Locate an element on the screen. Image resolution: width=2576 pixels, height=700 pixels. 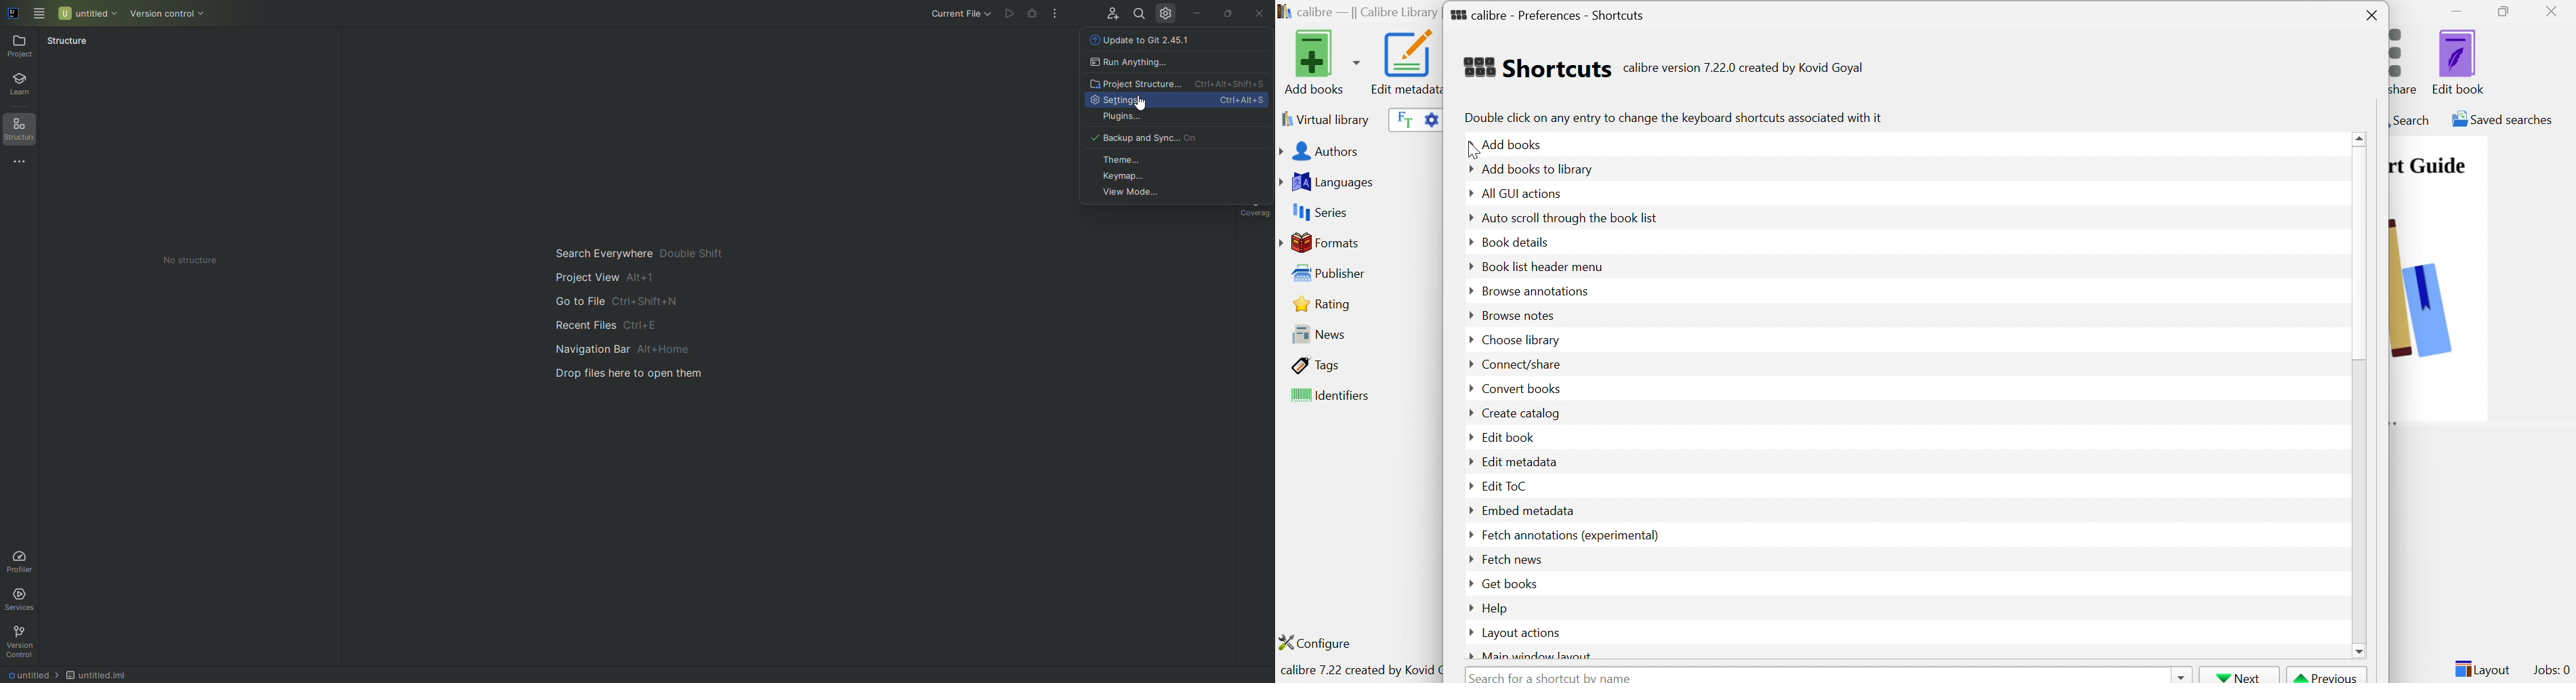
Create catalog is located at coordinates (1520, 413).